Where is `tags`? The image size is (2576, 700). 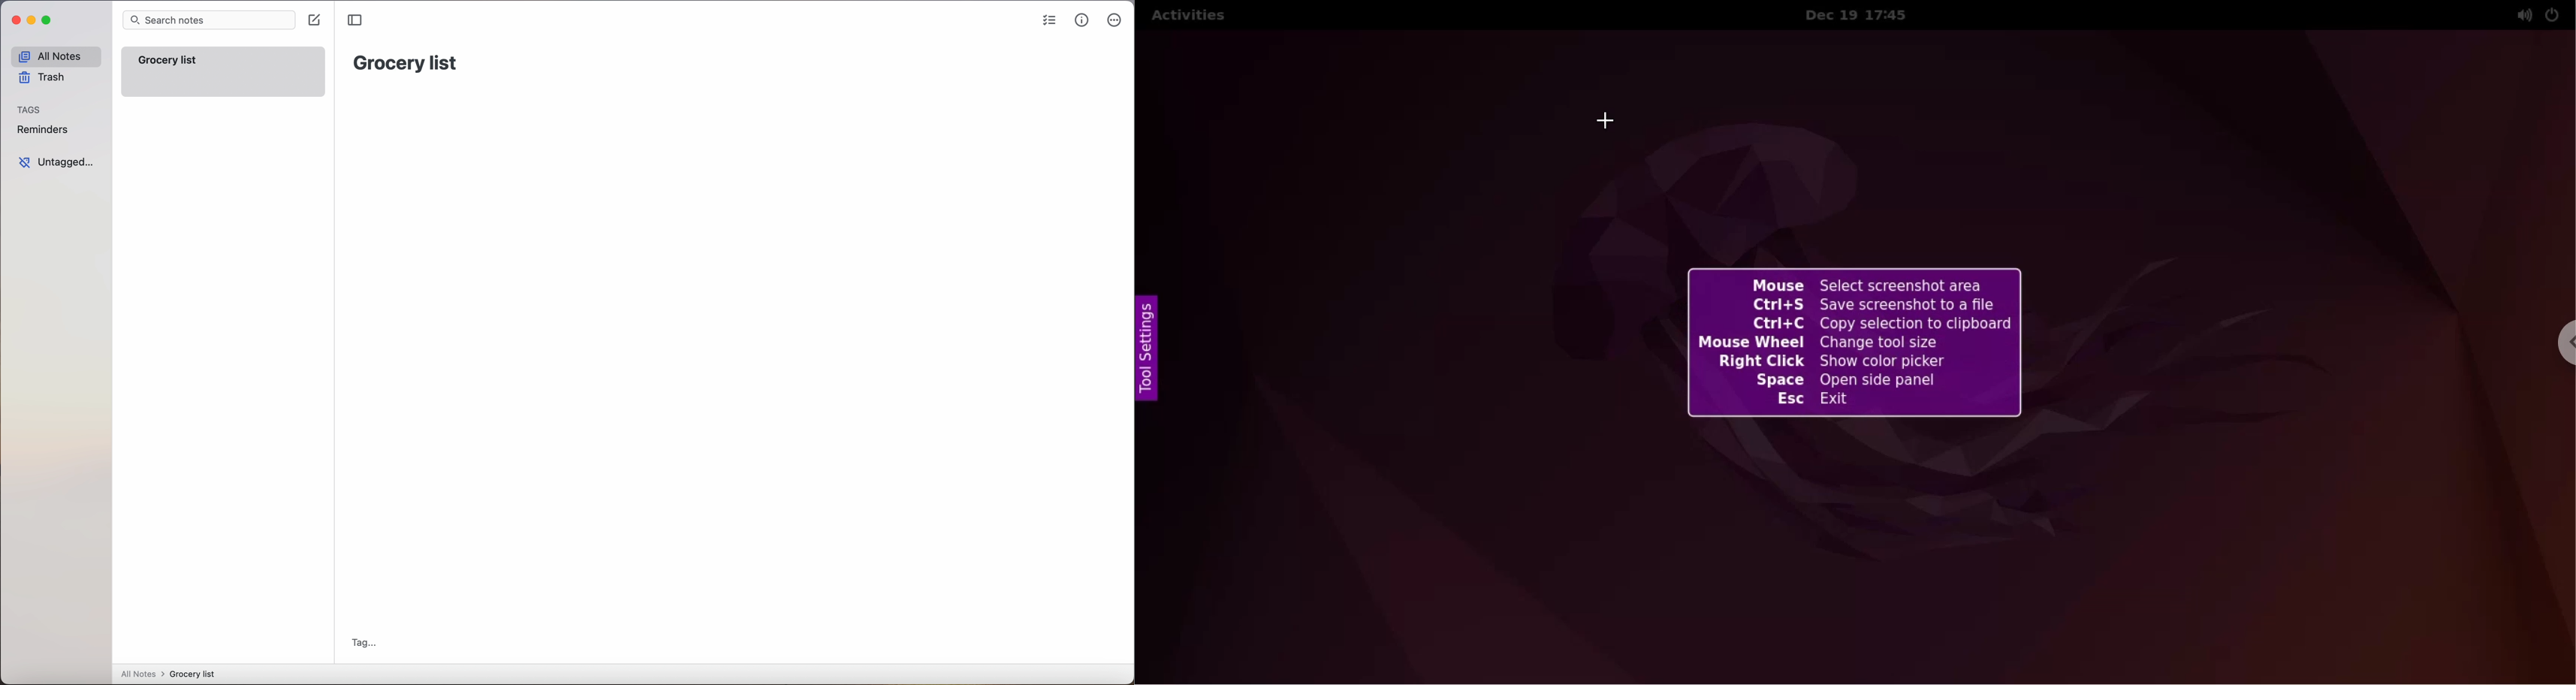
tags is located at coordinates (30, 110).